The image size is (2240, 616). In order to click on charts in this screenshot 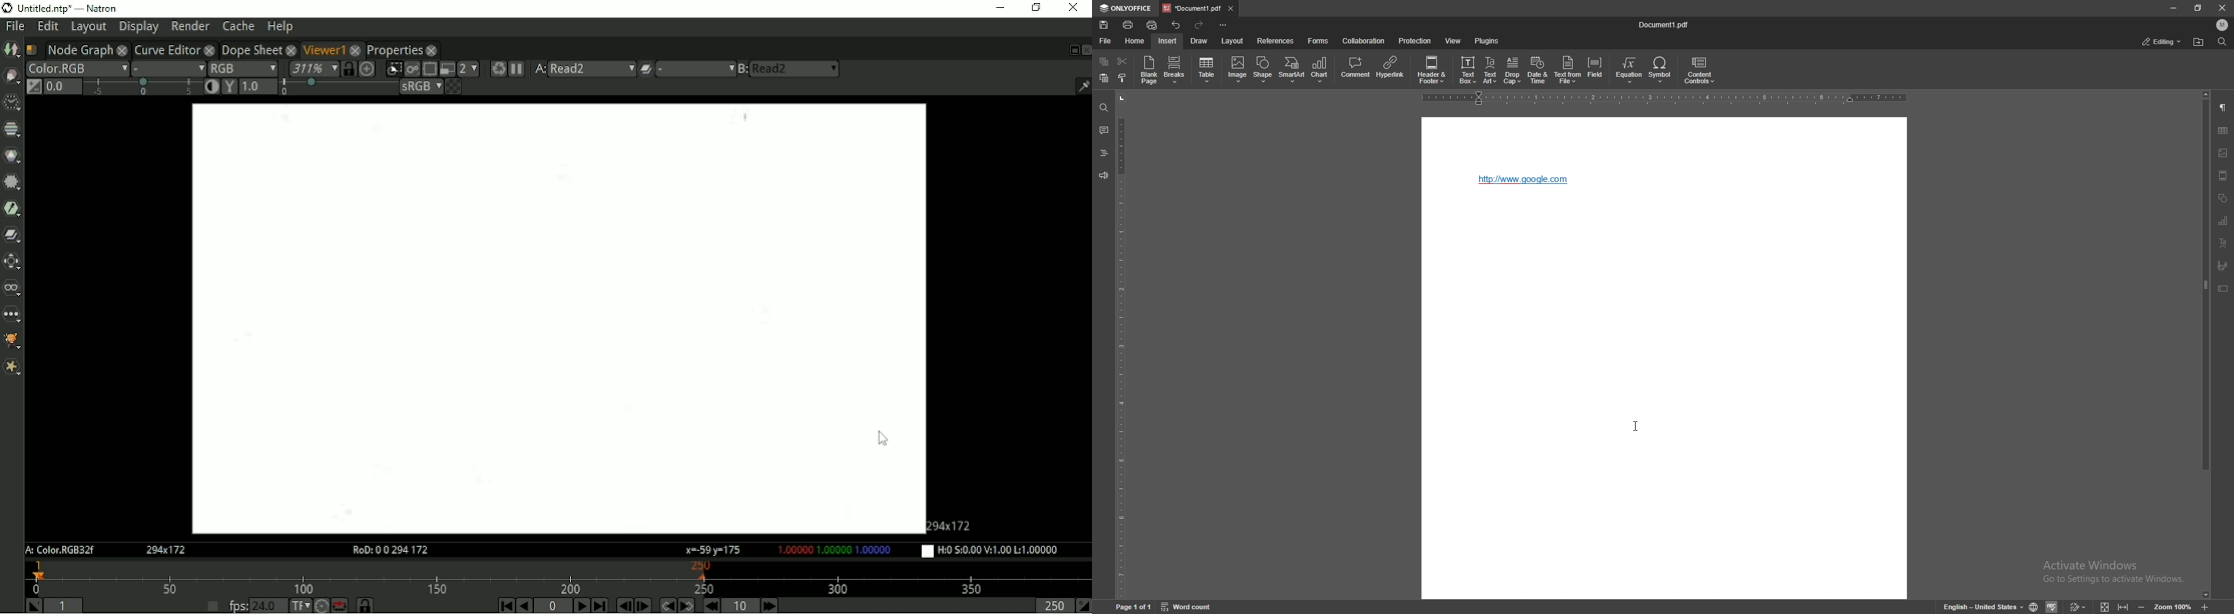, I will do `click(2225, 220)`.